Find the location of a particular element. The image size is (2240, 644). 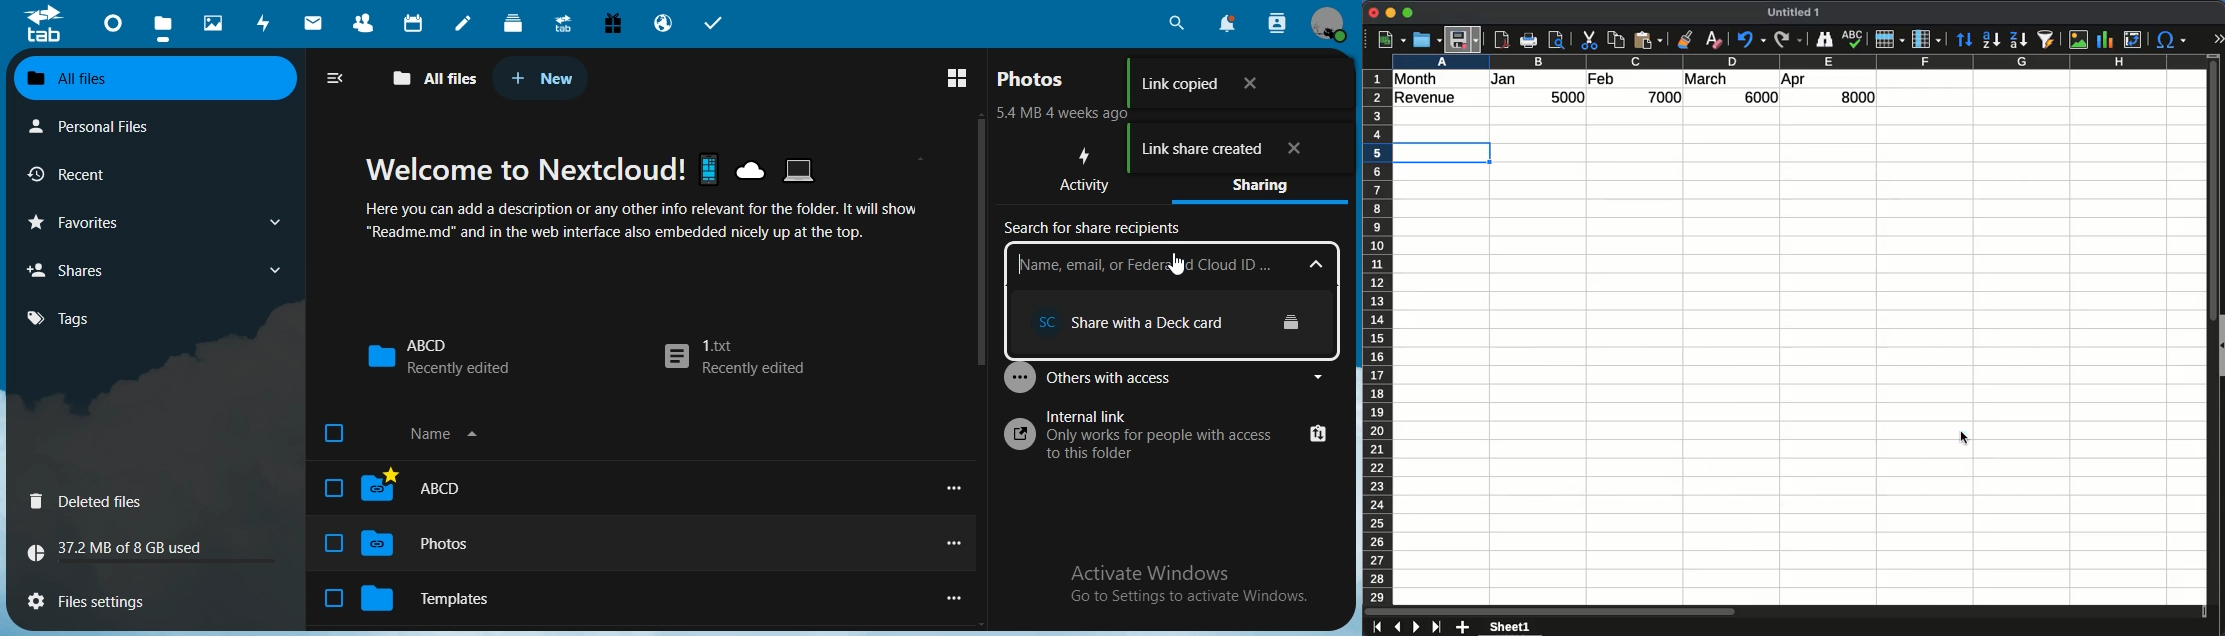

maximize is located at coordinates (1409, 13).